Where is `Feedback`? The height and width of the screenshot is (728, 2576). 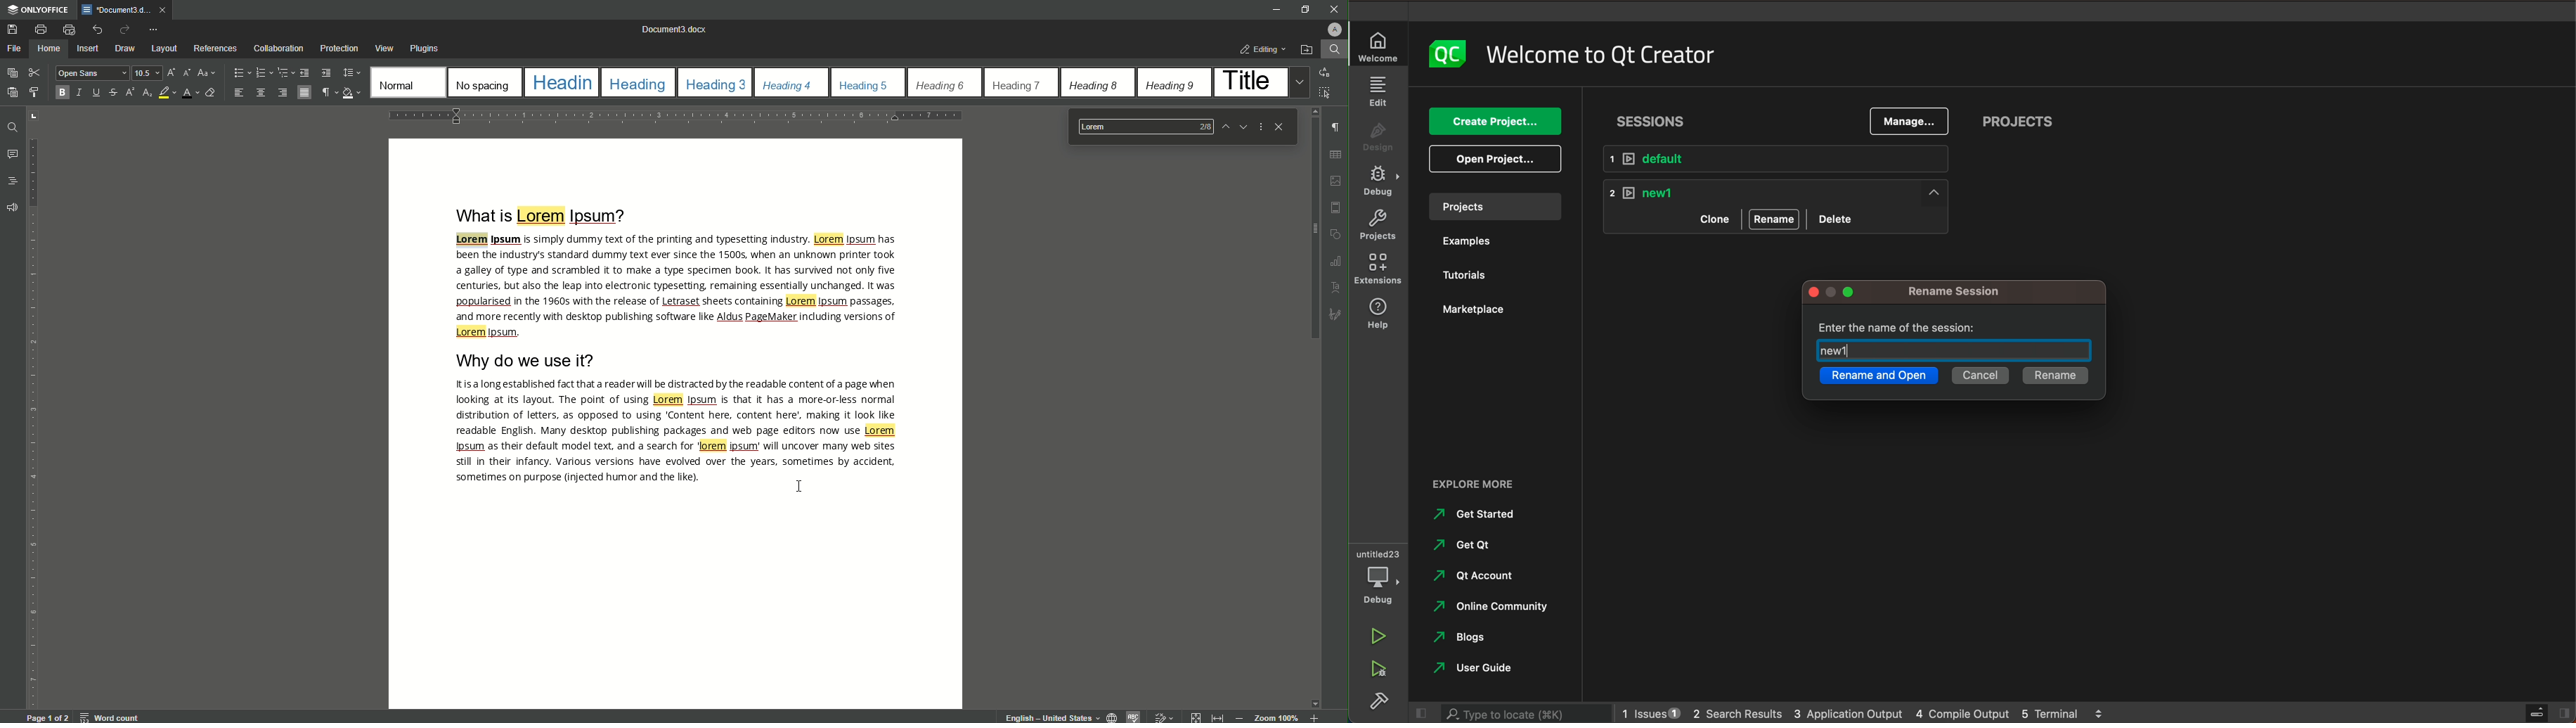 Feedback is located at coordinates (15, 206).